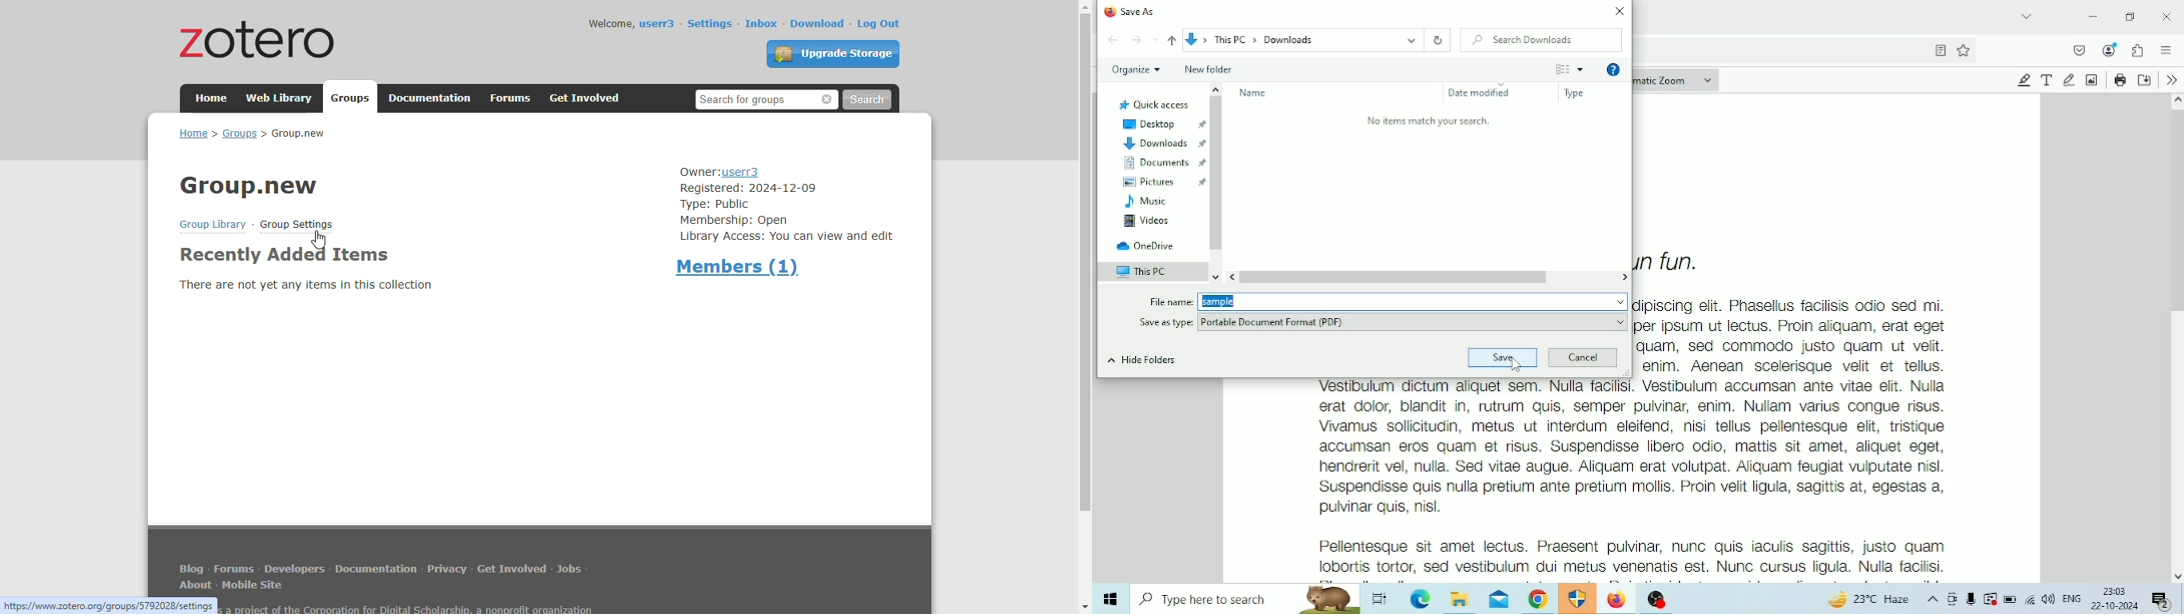 The image size is (2184, 616). I want to click on Hide Folders, so click(1137, 360).